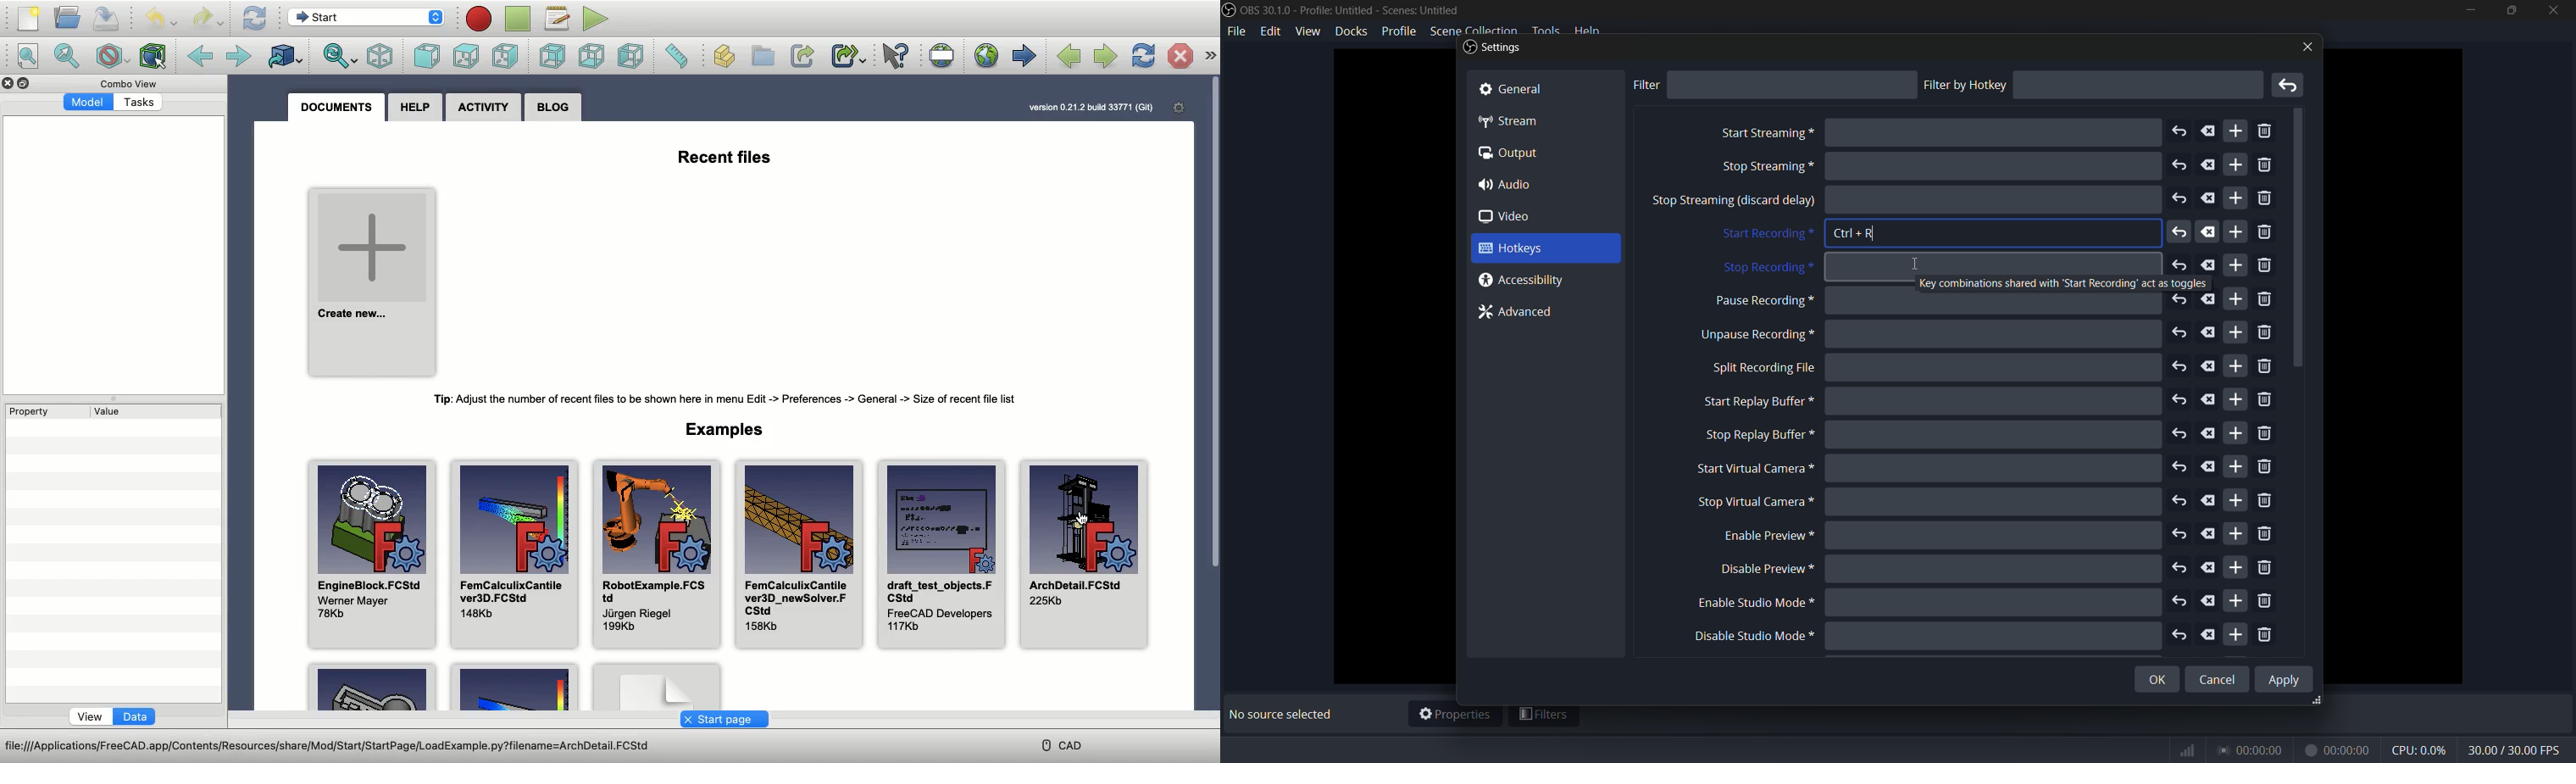  What do you see at coordinates (2264, 301) in the screenshot?
I see `remove` at bounding box center [2264, 301].